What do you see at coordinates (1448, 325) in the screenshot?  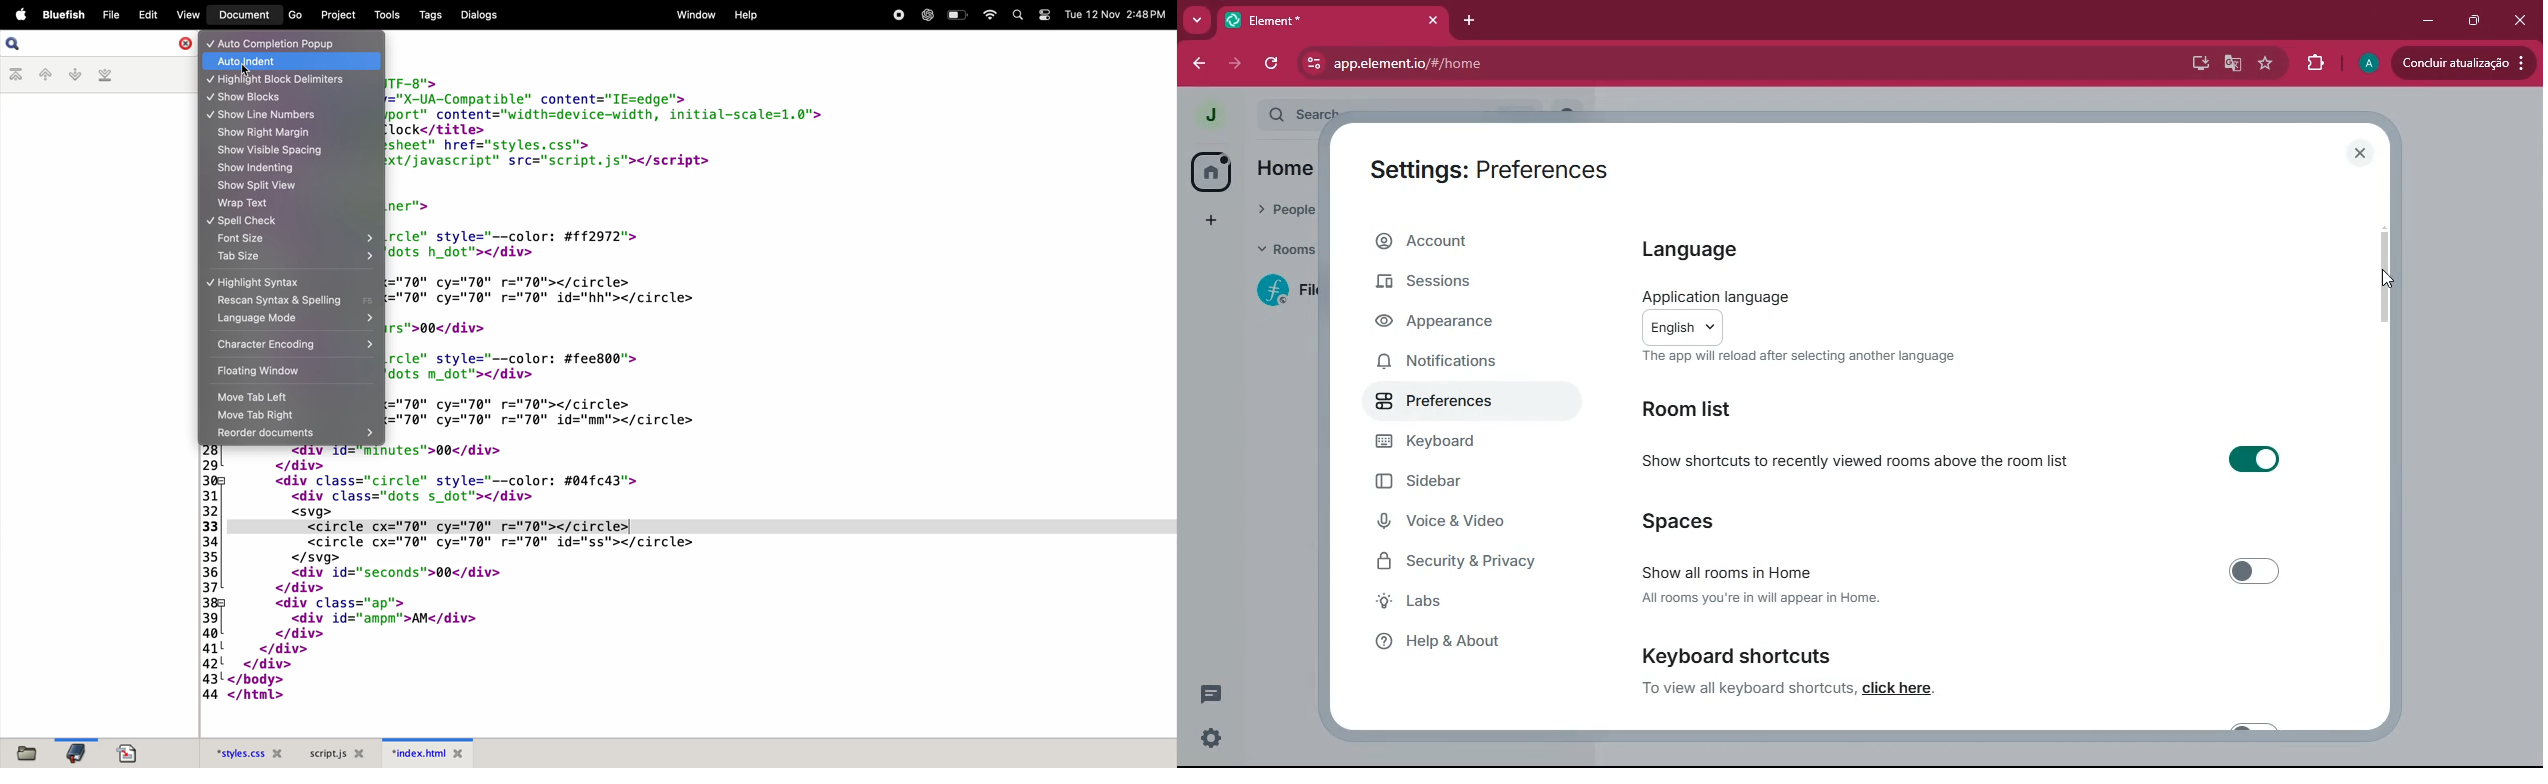 I see `appearance` at bounding box center [1448, 325].